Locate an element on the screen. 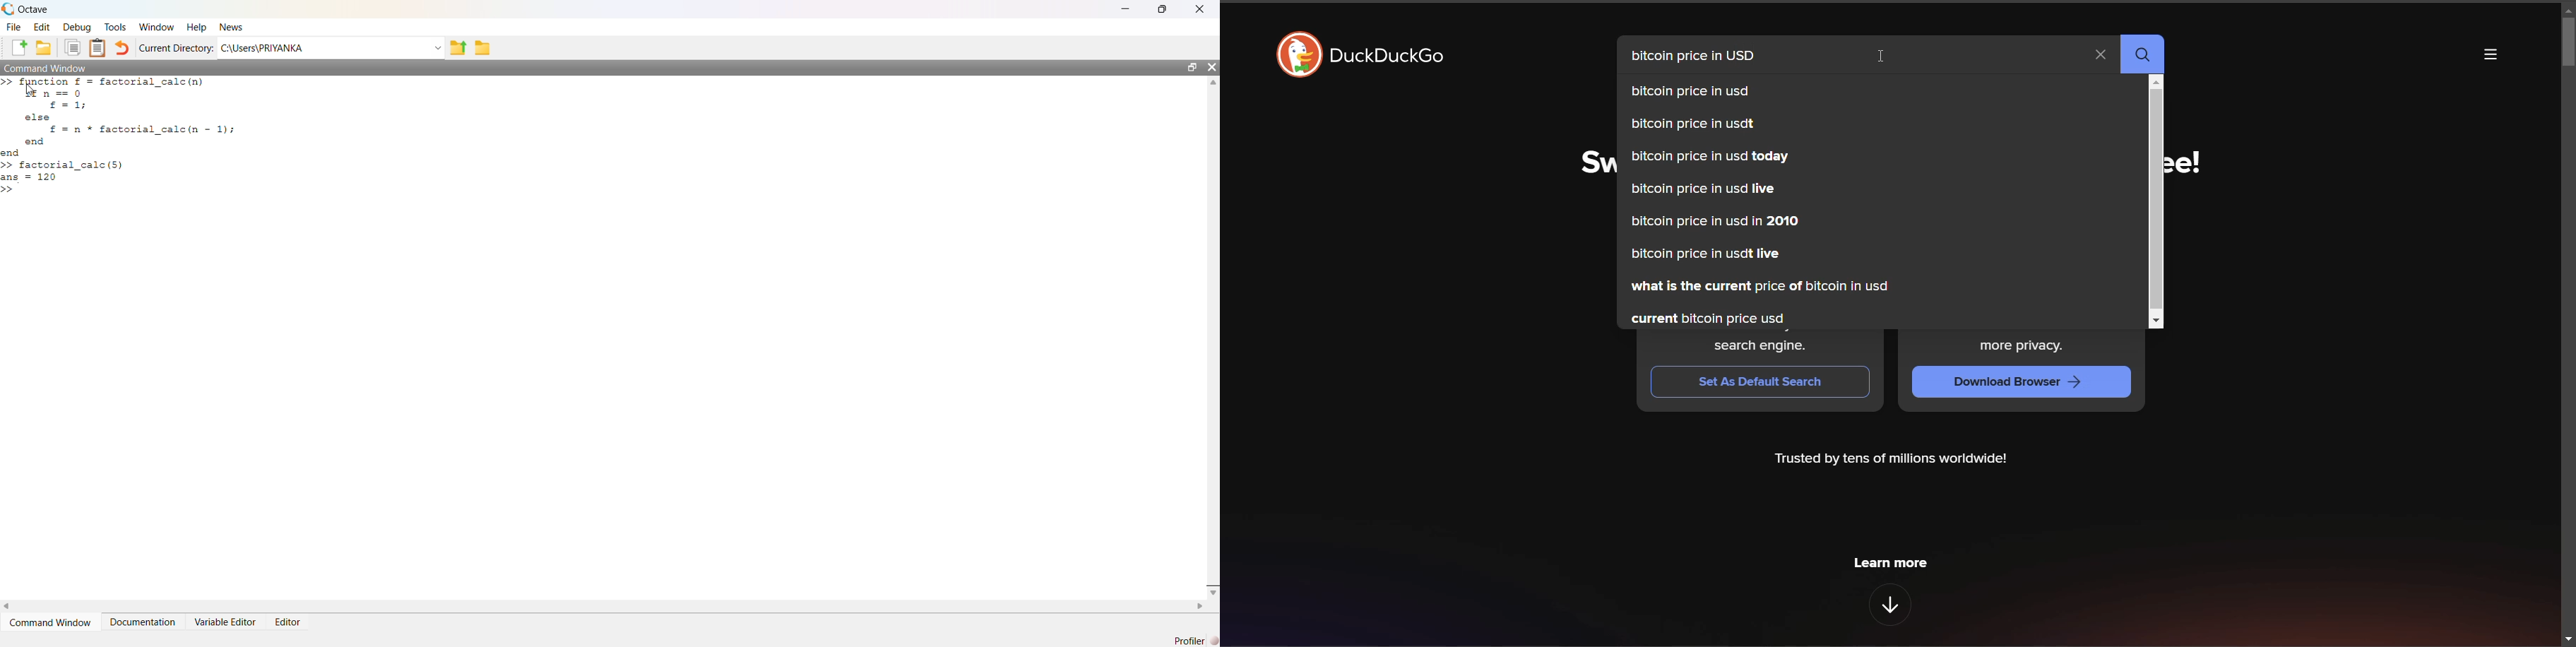  logo is located at coordinates (9, 10).